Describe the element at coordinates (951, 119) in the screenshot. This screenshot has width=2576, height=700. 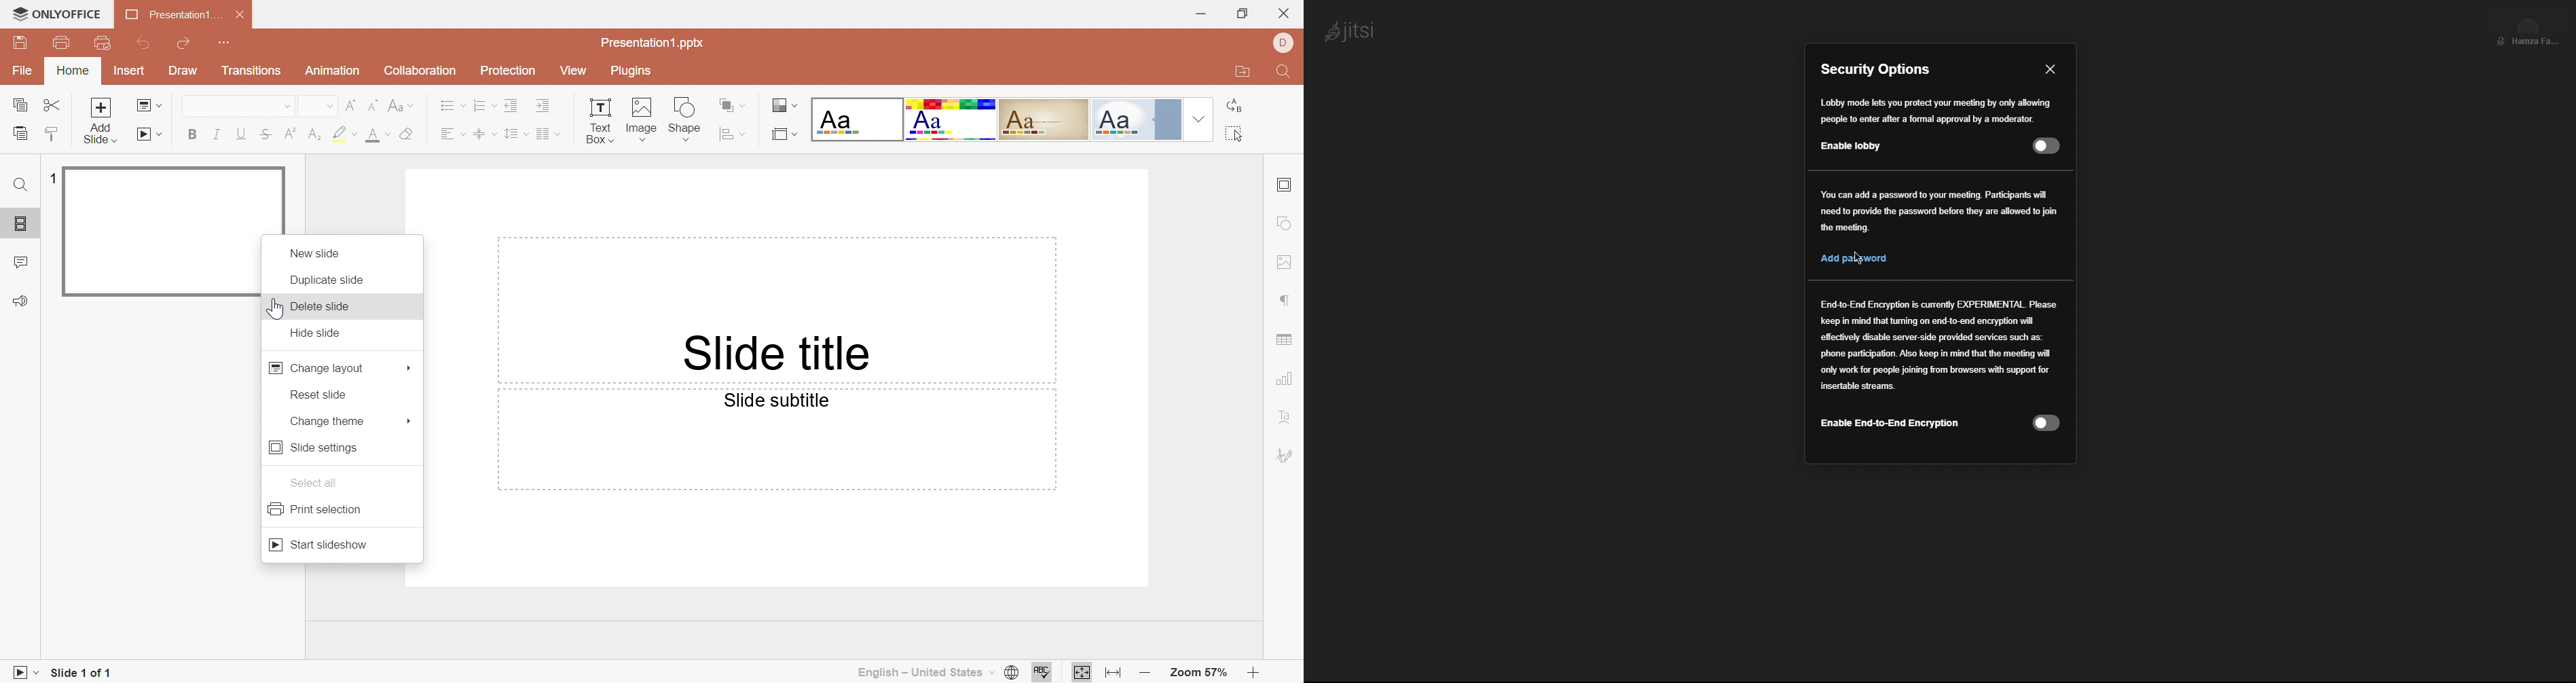
I see `Basic` at that location.